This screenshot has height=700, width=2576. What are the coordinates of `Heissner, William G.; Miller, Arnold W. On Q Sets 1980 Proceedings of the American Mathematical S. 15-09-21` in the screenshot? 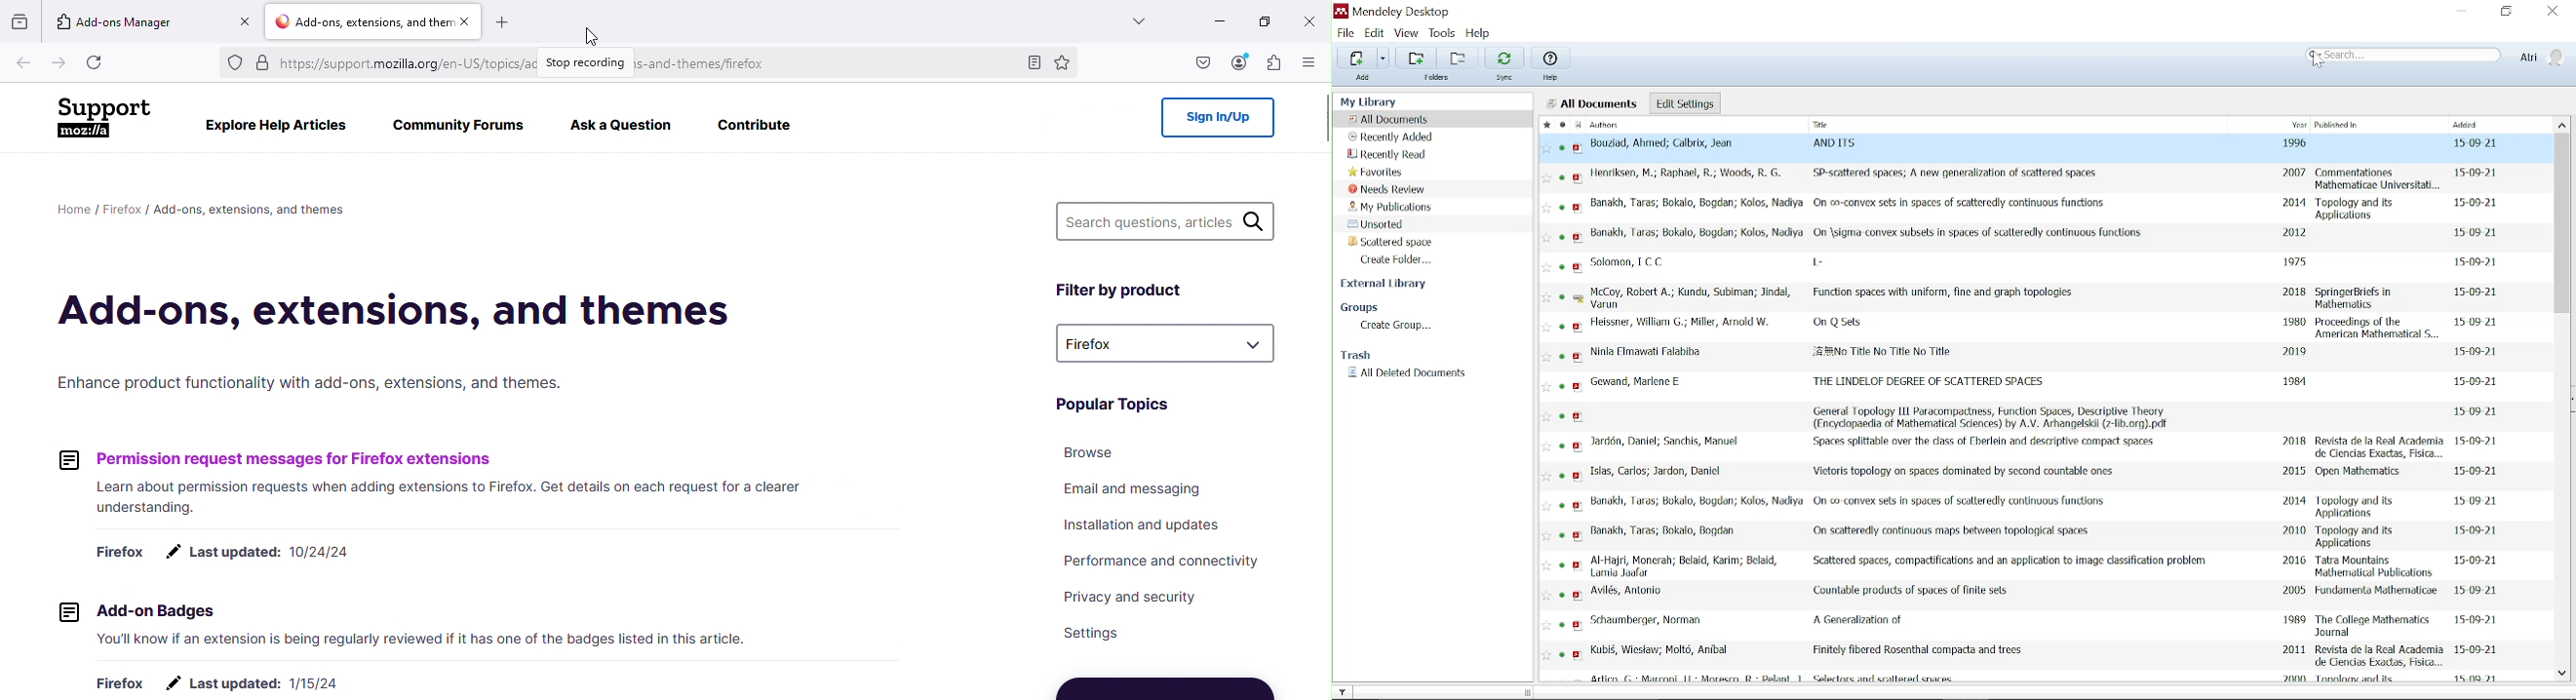 It's located at (2039, 328).